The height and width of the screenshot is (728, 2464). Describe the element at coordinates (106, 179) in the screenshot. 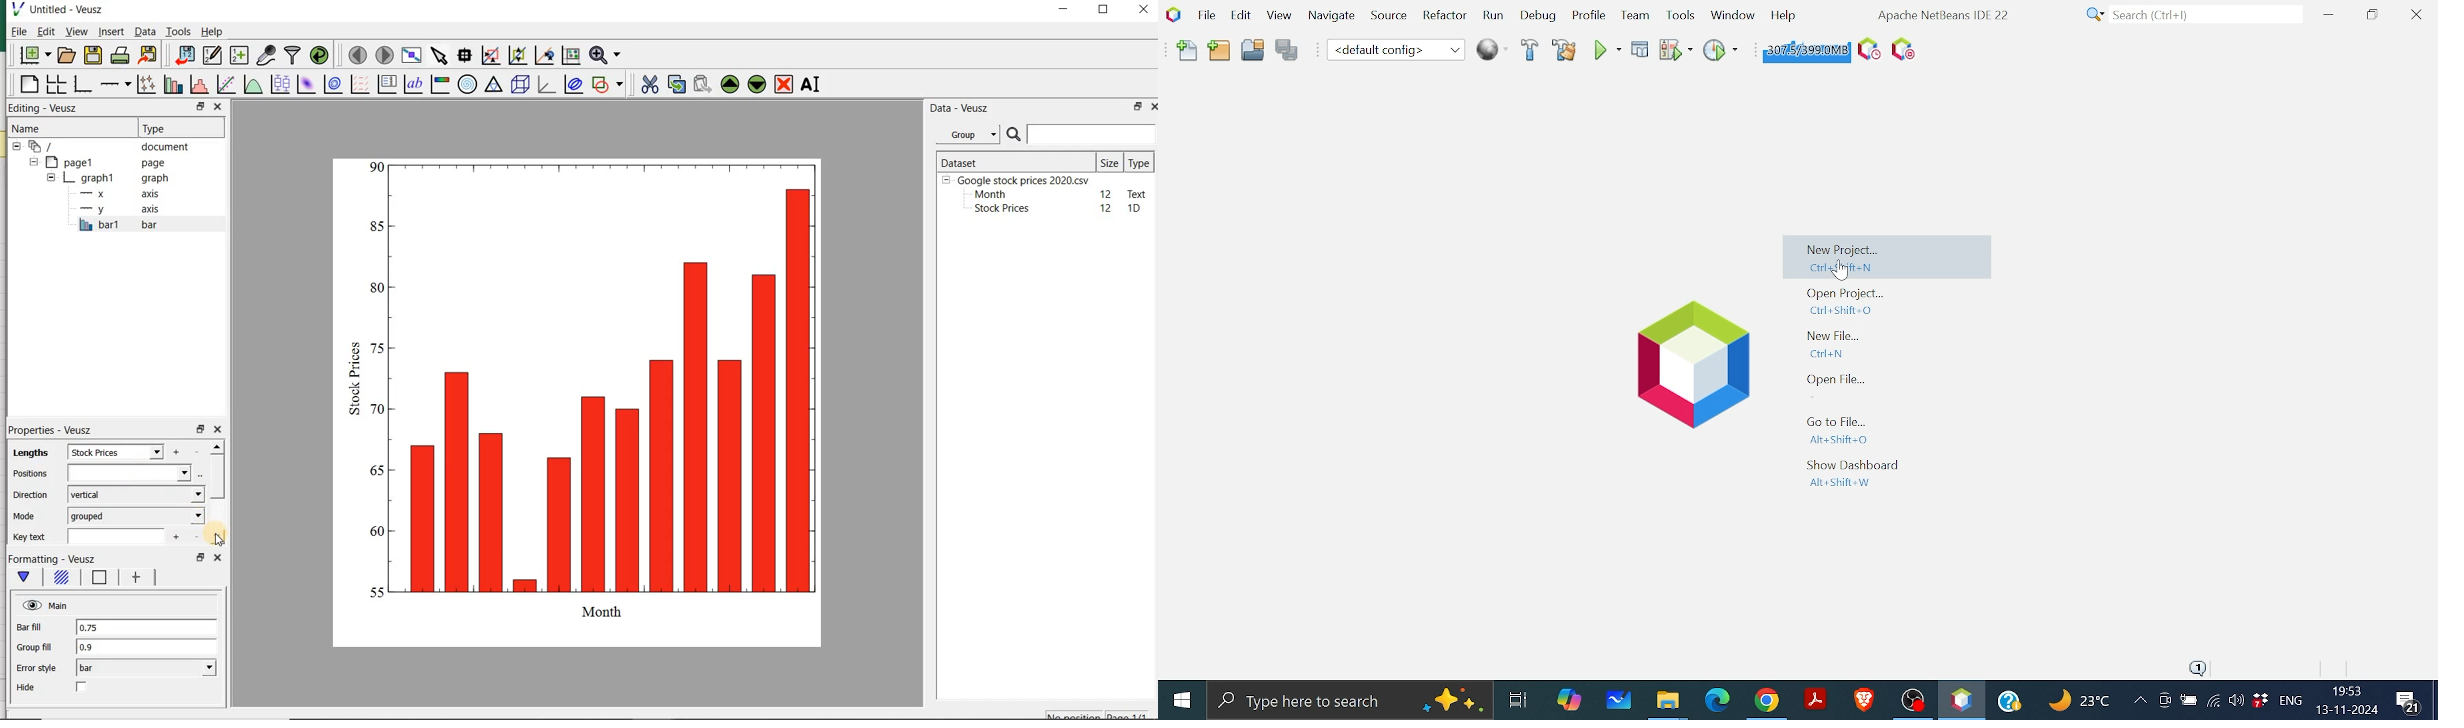

I see `graph1` at that location.